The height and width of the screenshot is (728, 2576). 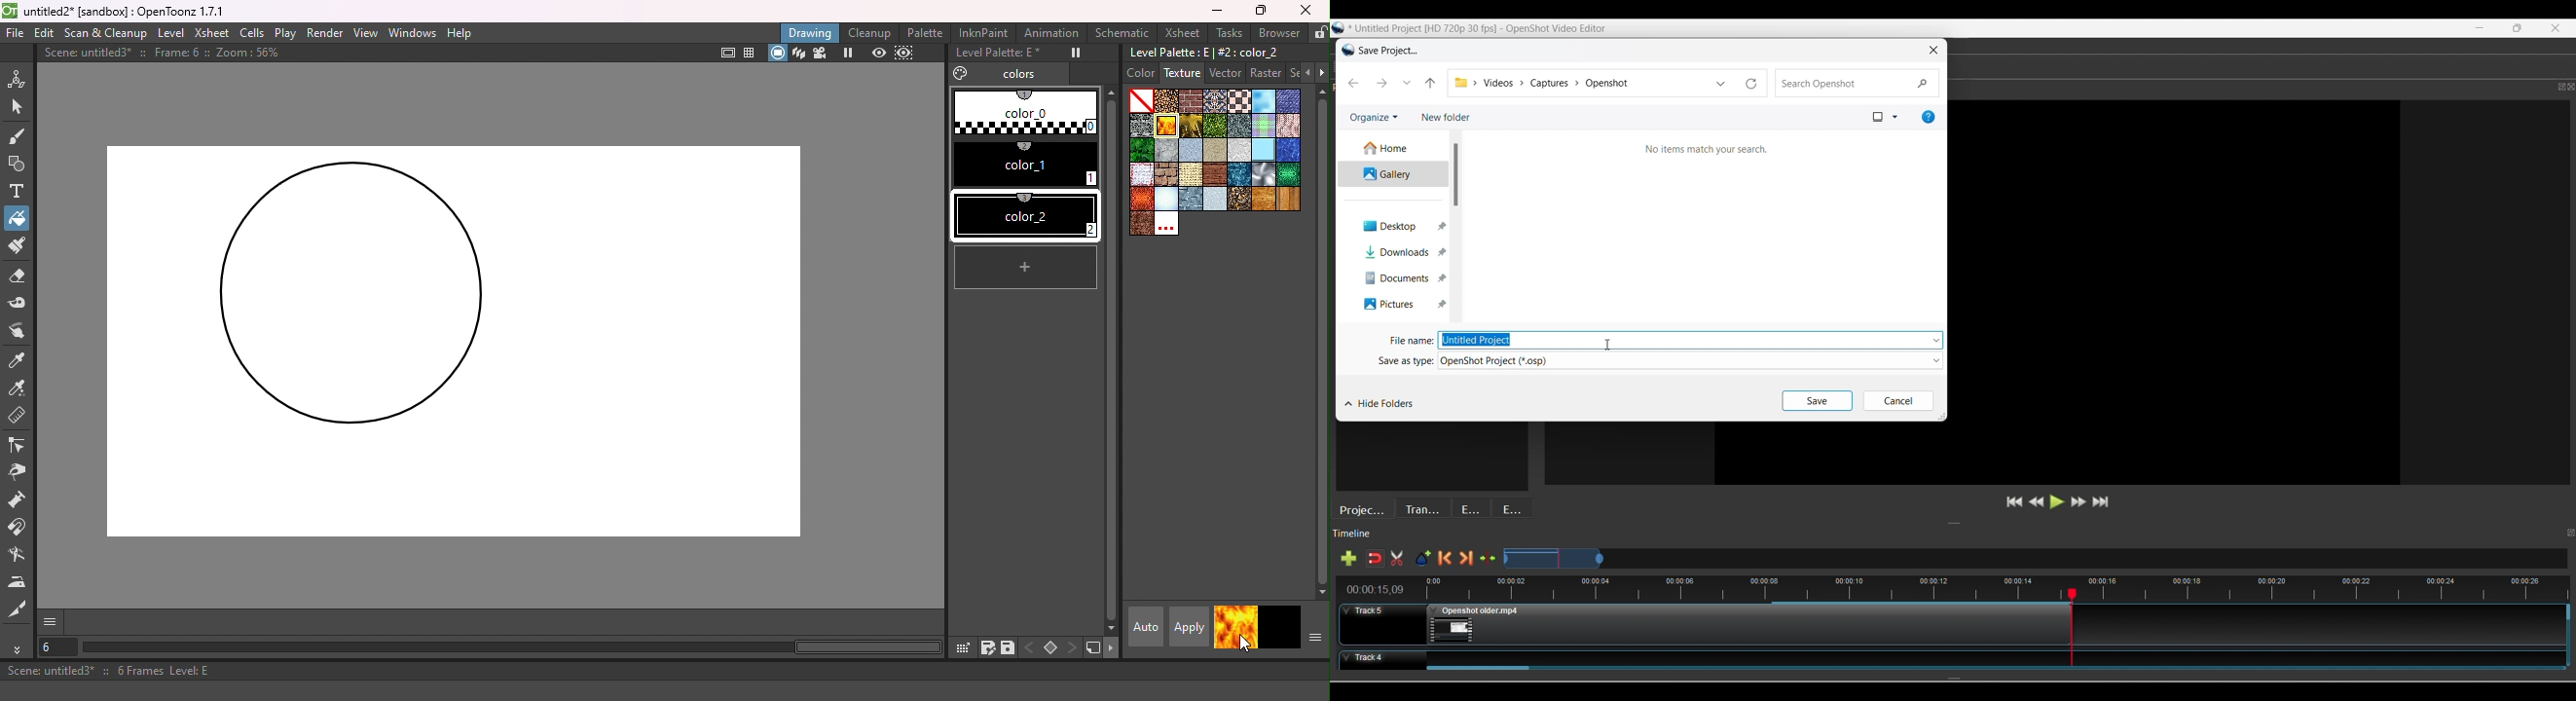 What do you see at coordinates (1141, 126) in the screenshot?
I see `Drystonewall.bmp` at bounding box center [1141, 126].